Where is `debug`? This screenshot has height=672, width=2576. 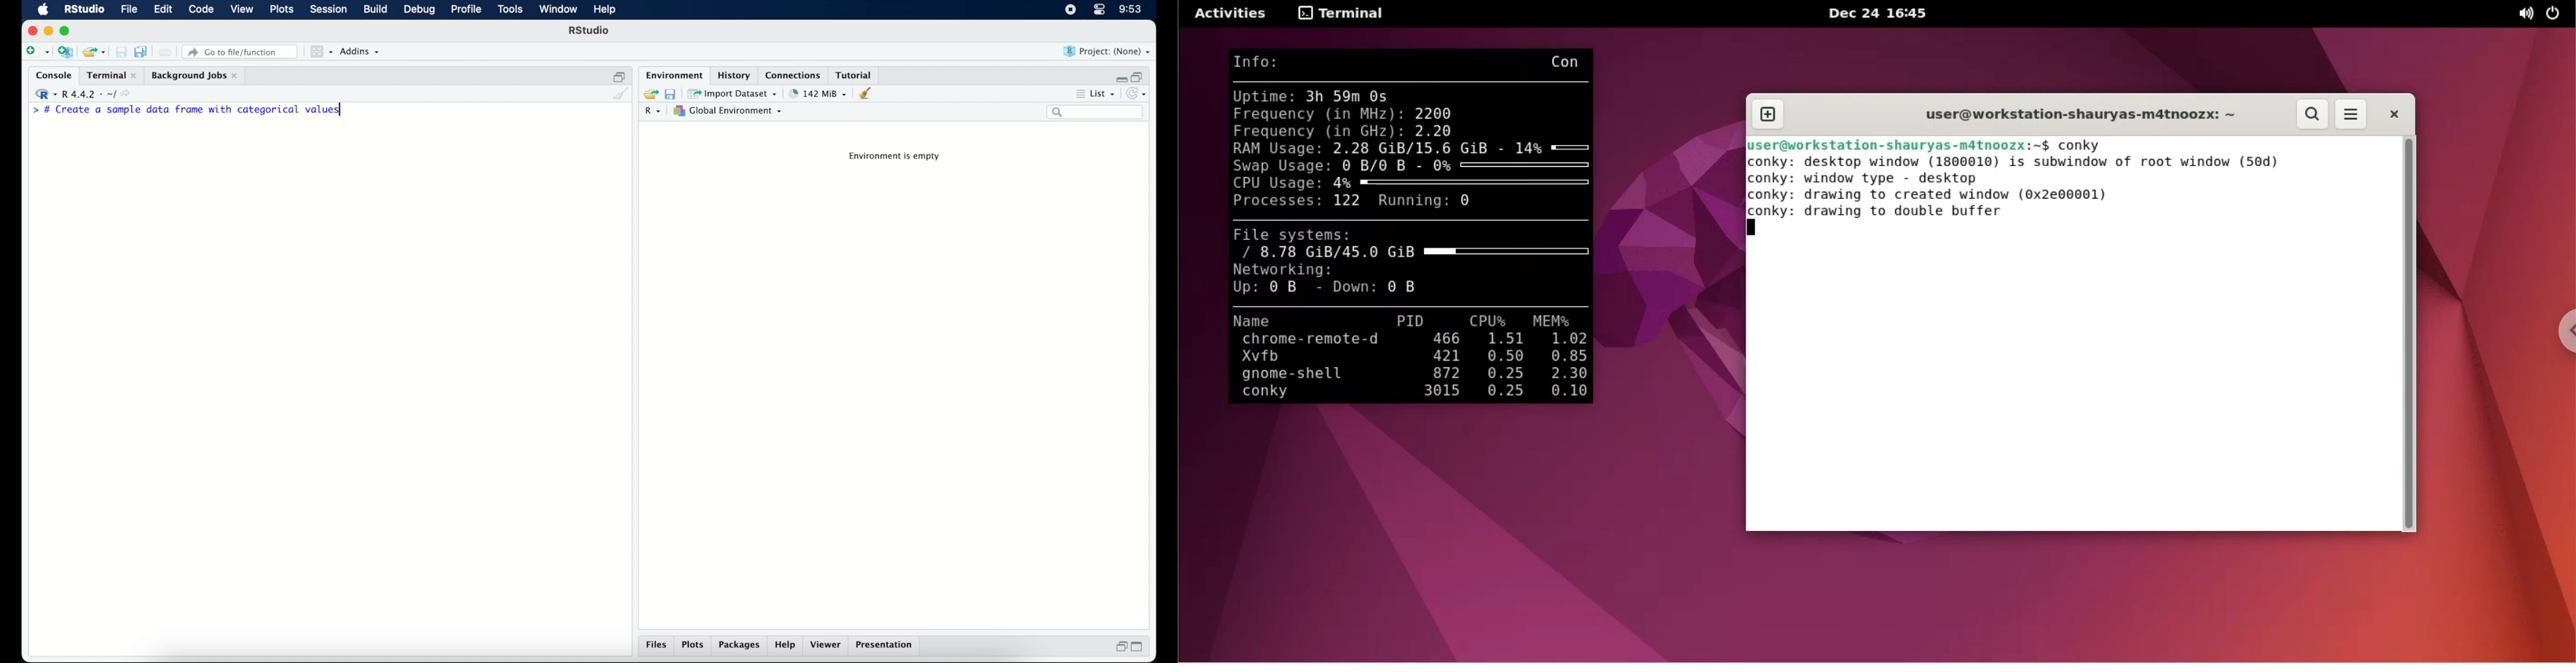 debug is located at coordinates (419, 10).